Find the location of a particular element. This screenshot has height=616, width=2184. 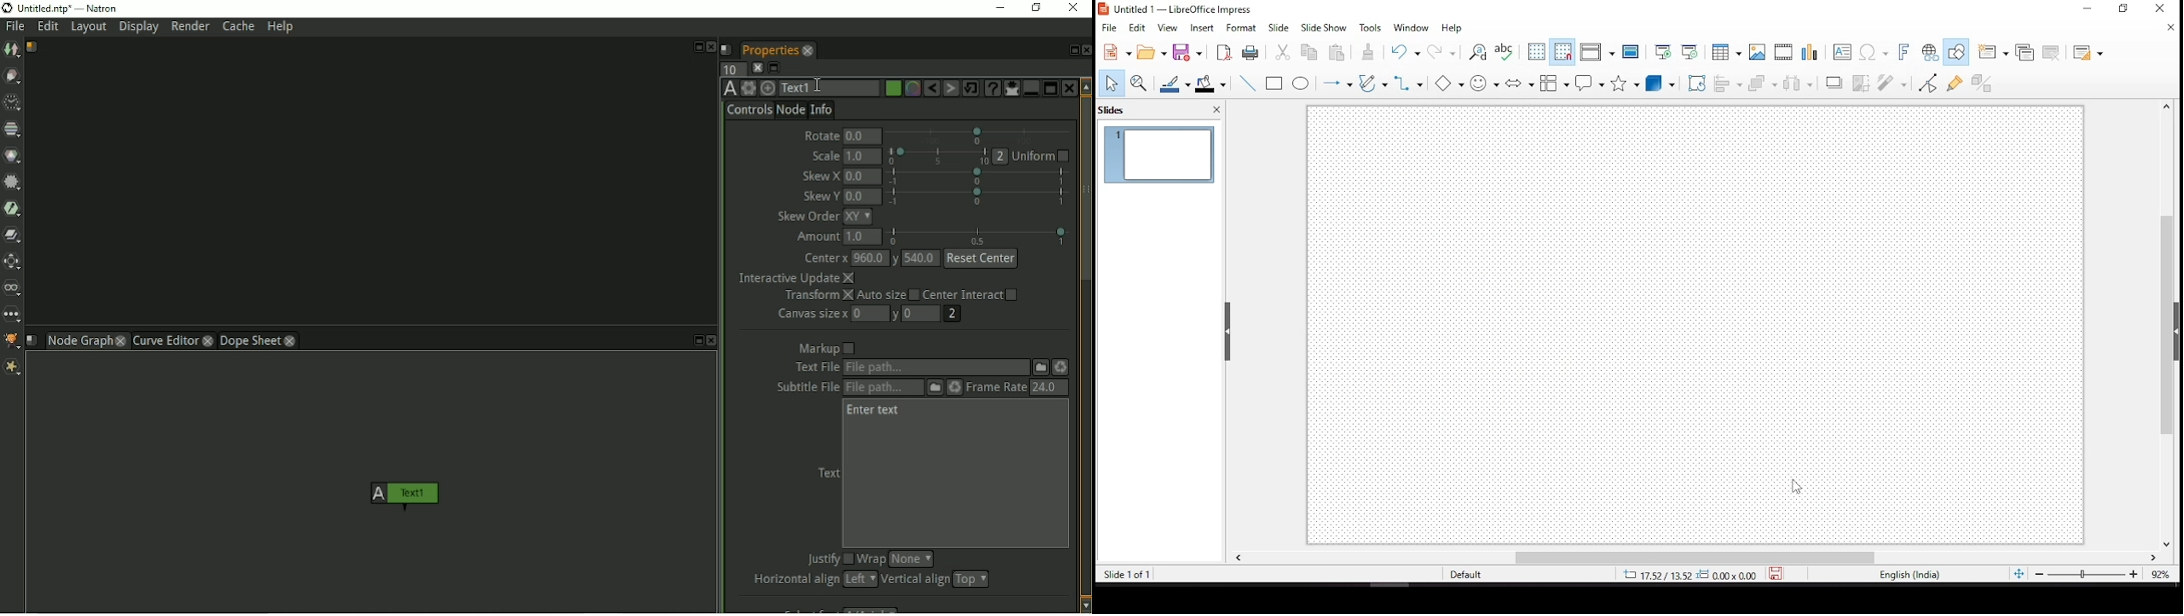

help is located at coordinates (1454, 26).